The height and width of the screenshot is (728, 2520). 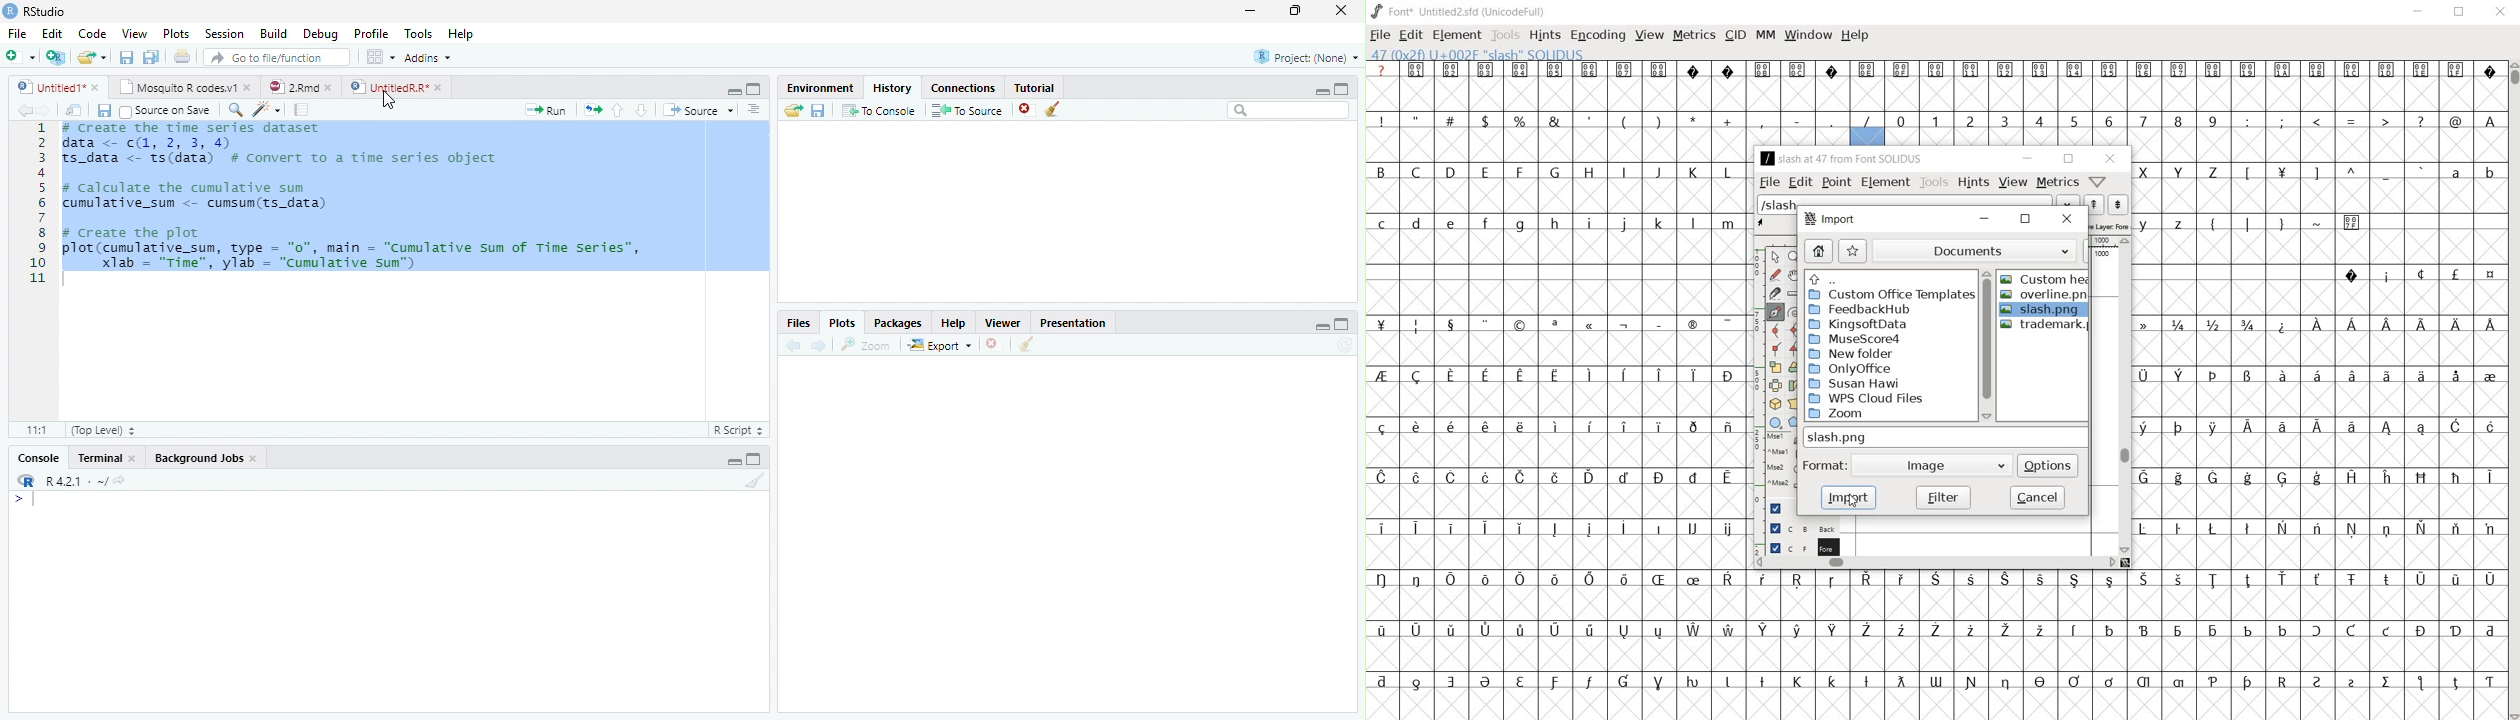 I want to click on show the next word on the list, so click(x=2092, y=205).